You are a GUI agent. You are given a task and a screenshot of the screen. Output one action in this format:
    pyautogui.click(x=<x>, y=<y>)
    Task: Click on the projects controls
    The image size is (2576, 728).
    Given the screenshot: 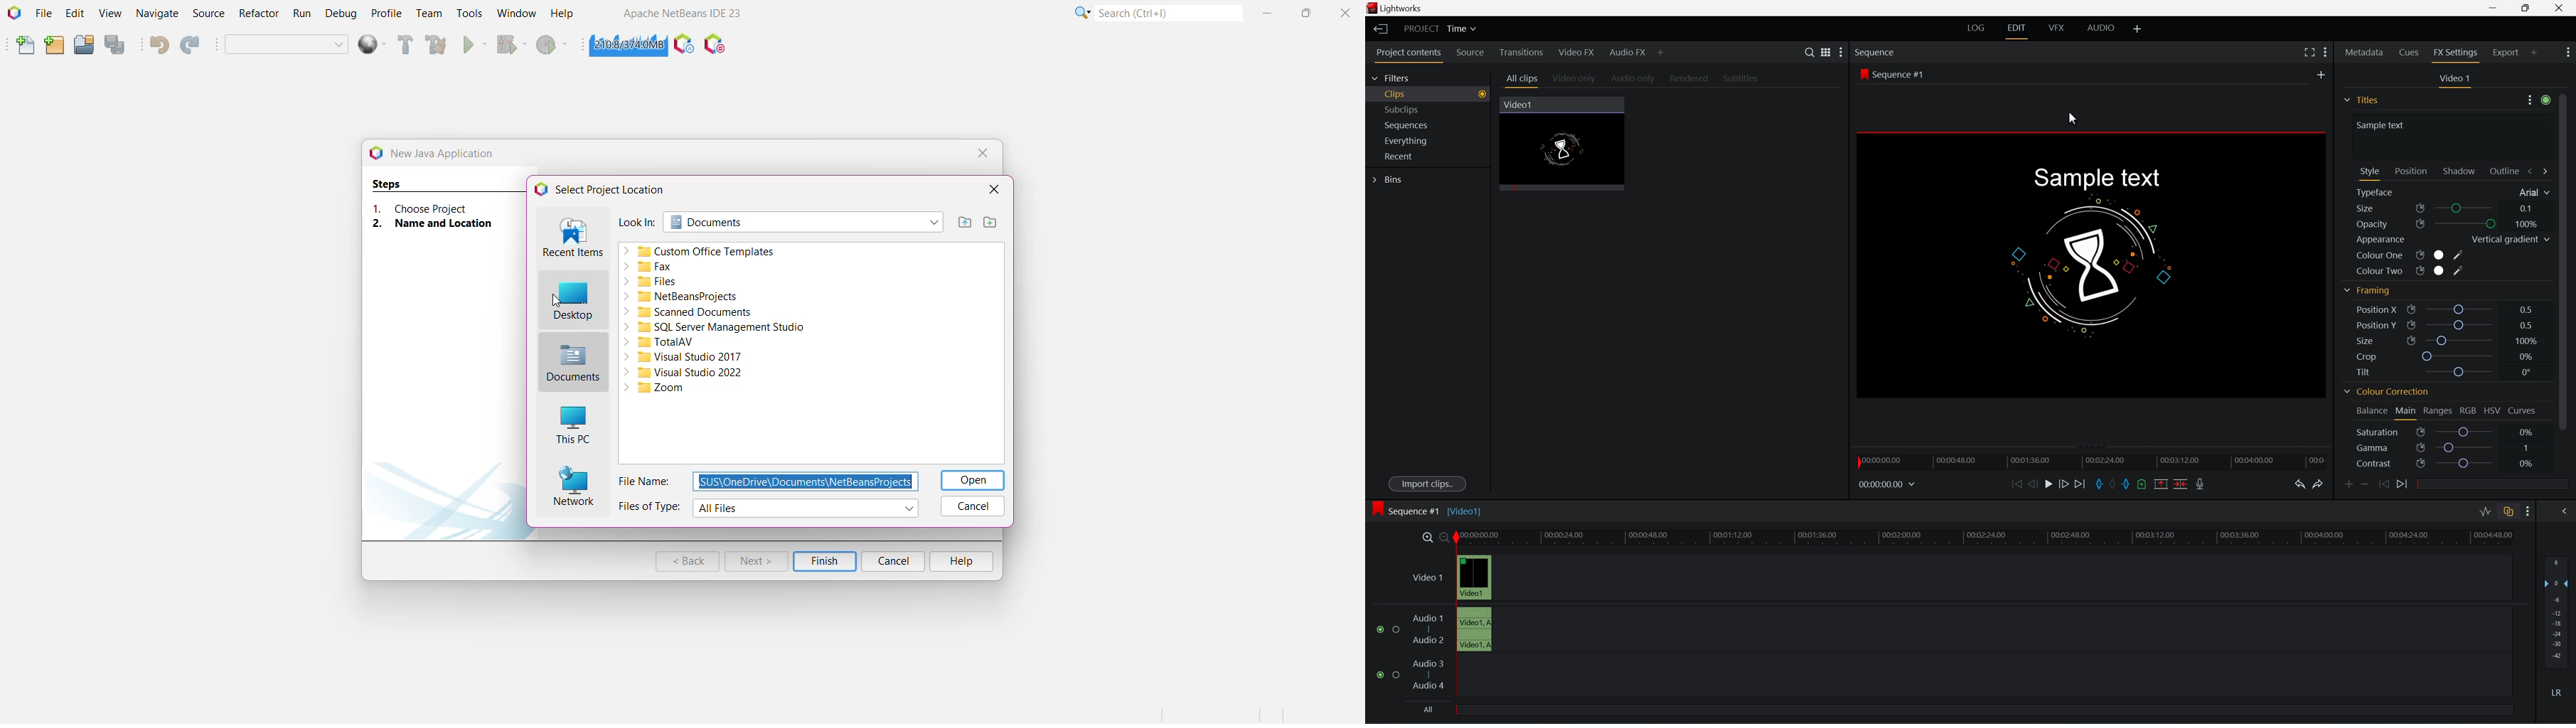 What is the action you would take?
    pyautogui.click(x=1412, y=54)
    